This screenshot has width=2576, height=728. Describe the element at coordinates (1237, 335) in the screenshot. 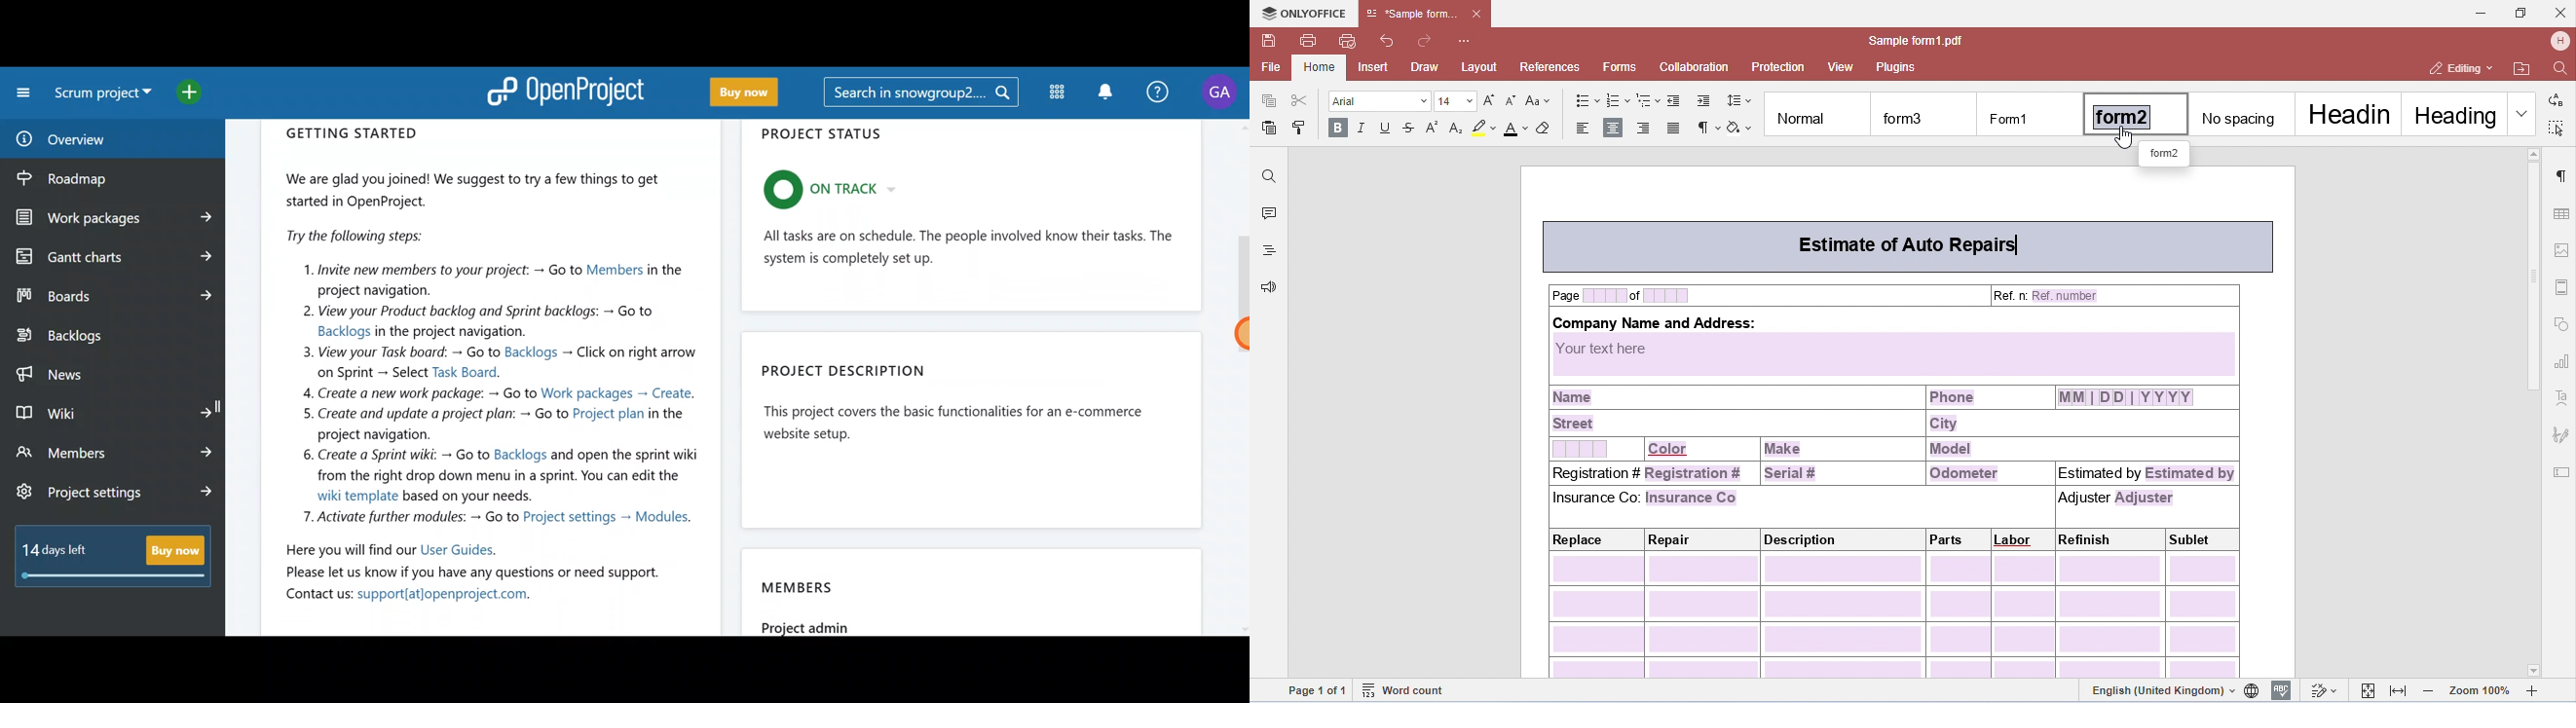

I see `Cursor - drag to` at that location.